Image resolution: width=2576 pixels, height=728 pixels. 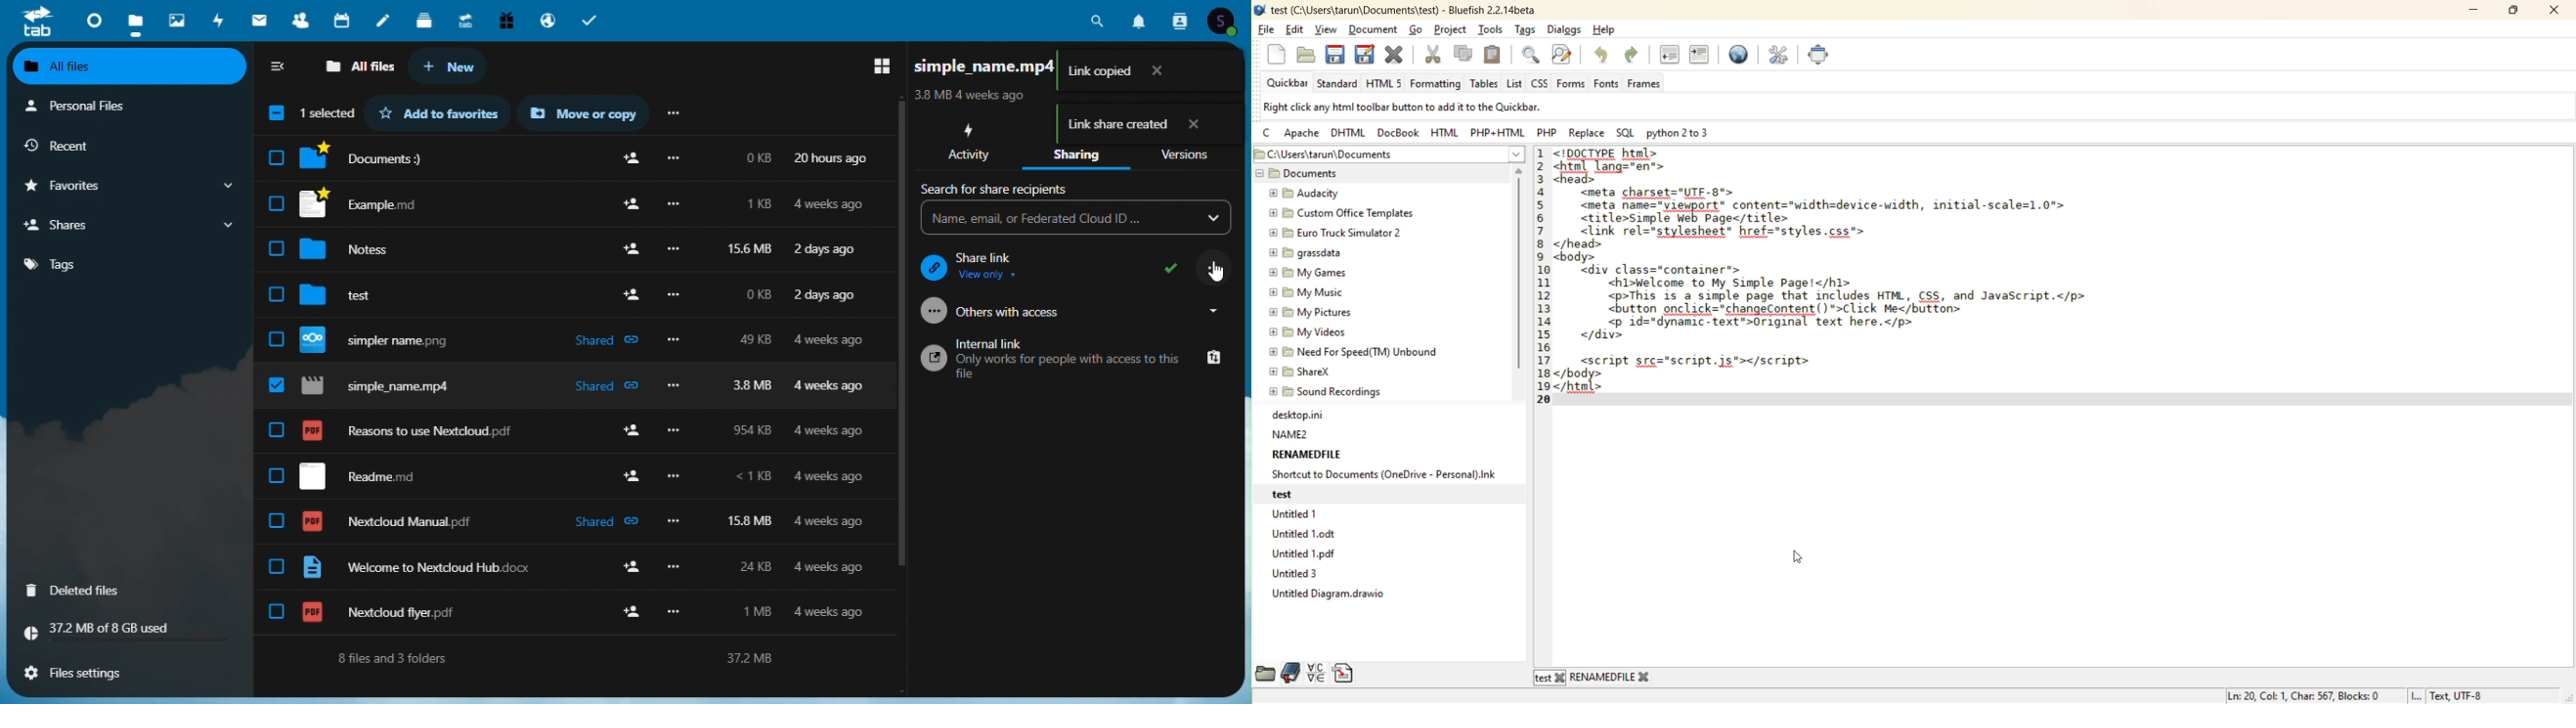 What do you see at coordinates (970, 143) in the screenshot?
I see `Activity` at bounding box center [970, 143].